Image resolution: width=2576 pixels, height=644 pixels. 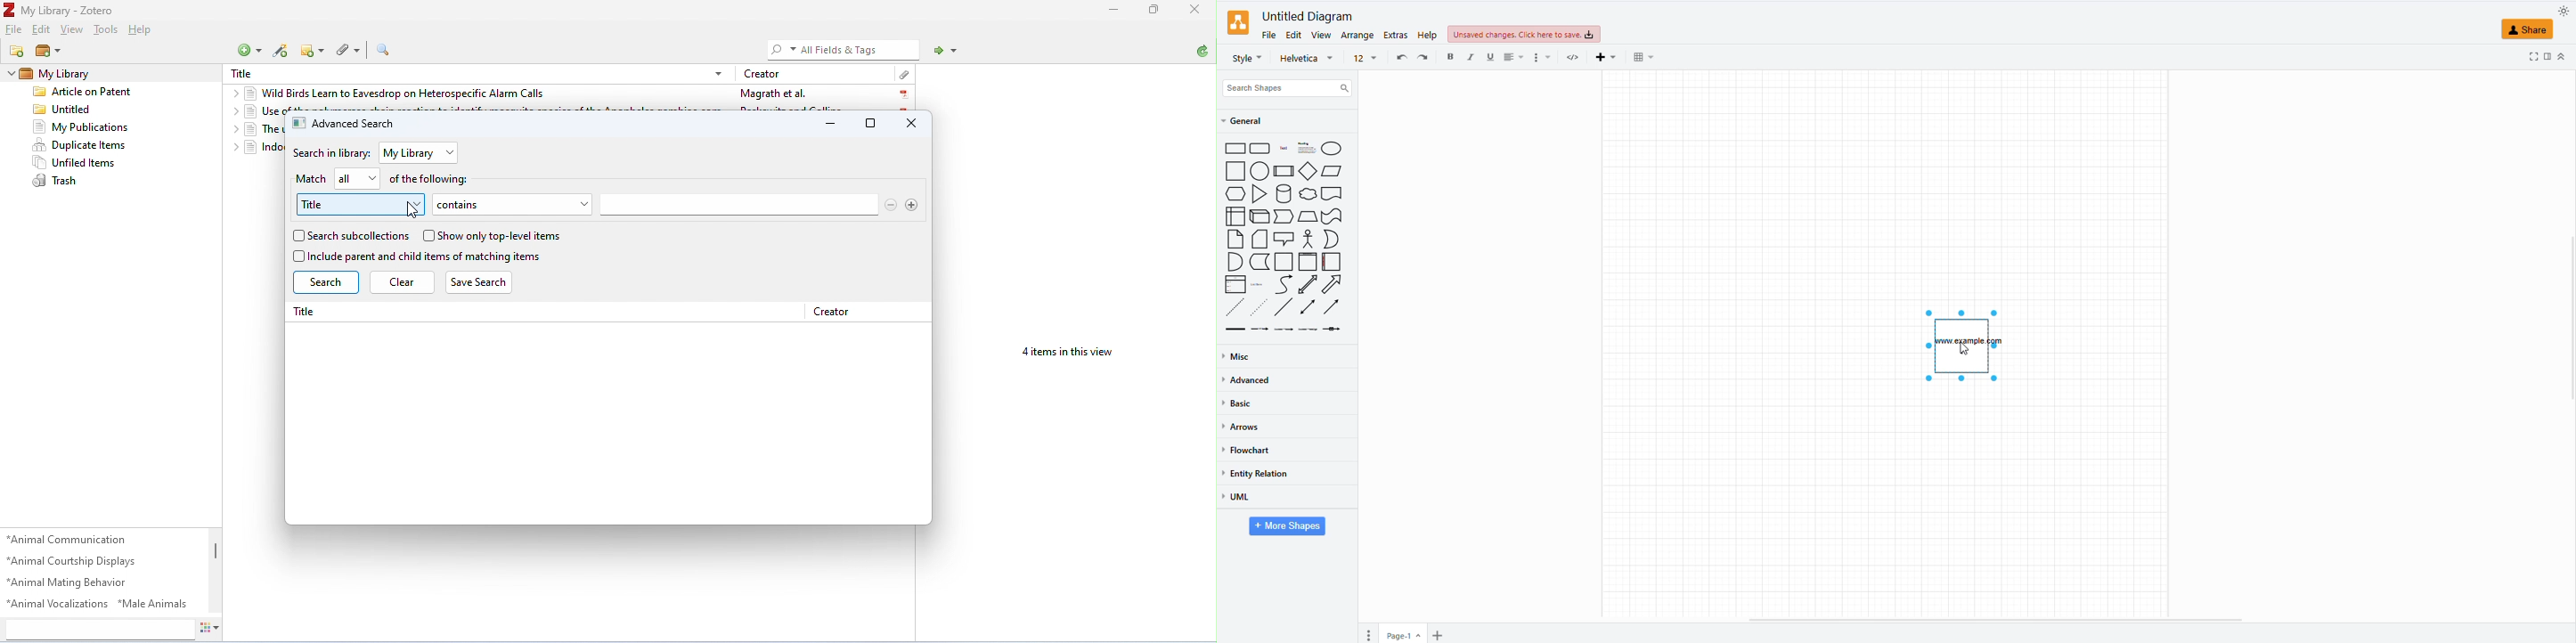 What do you see at coordinates (373, 178) in the screenshot?
I see `drop-down` at bounding box center [373, 178].